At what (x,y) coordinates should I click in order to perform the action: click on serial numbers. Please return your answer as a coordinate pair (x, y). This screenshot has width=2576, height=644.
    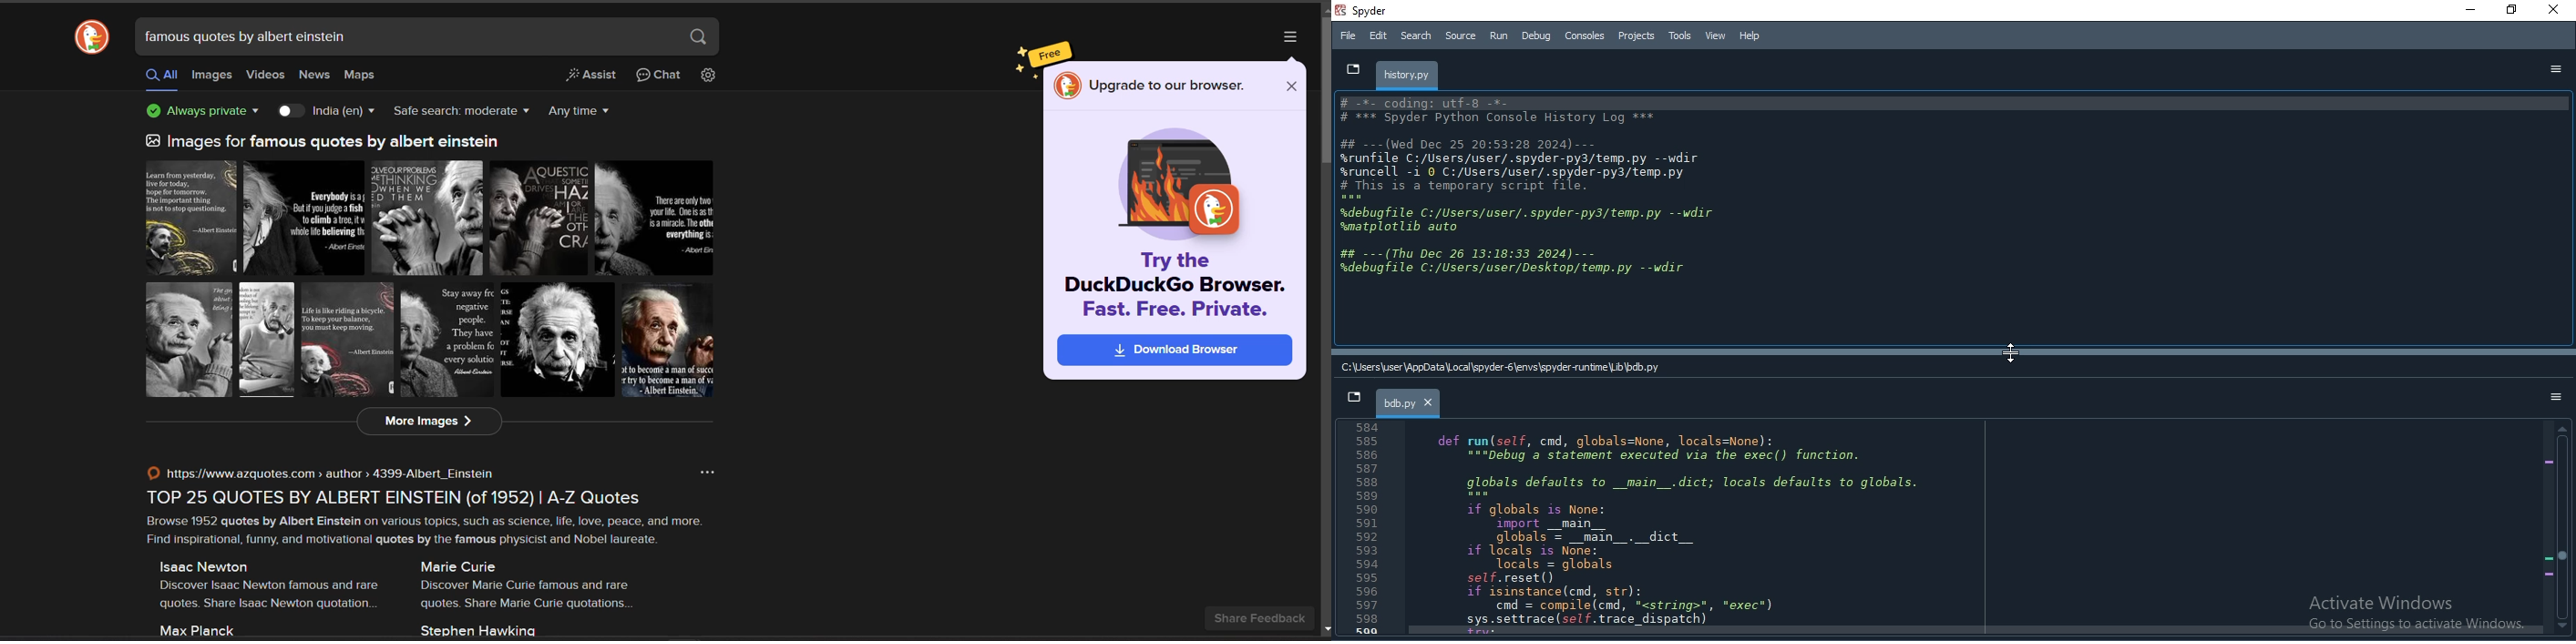
    Looking at the image, I should click on (1369, 530).